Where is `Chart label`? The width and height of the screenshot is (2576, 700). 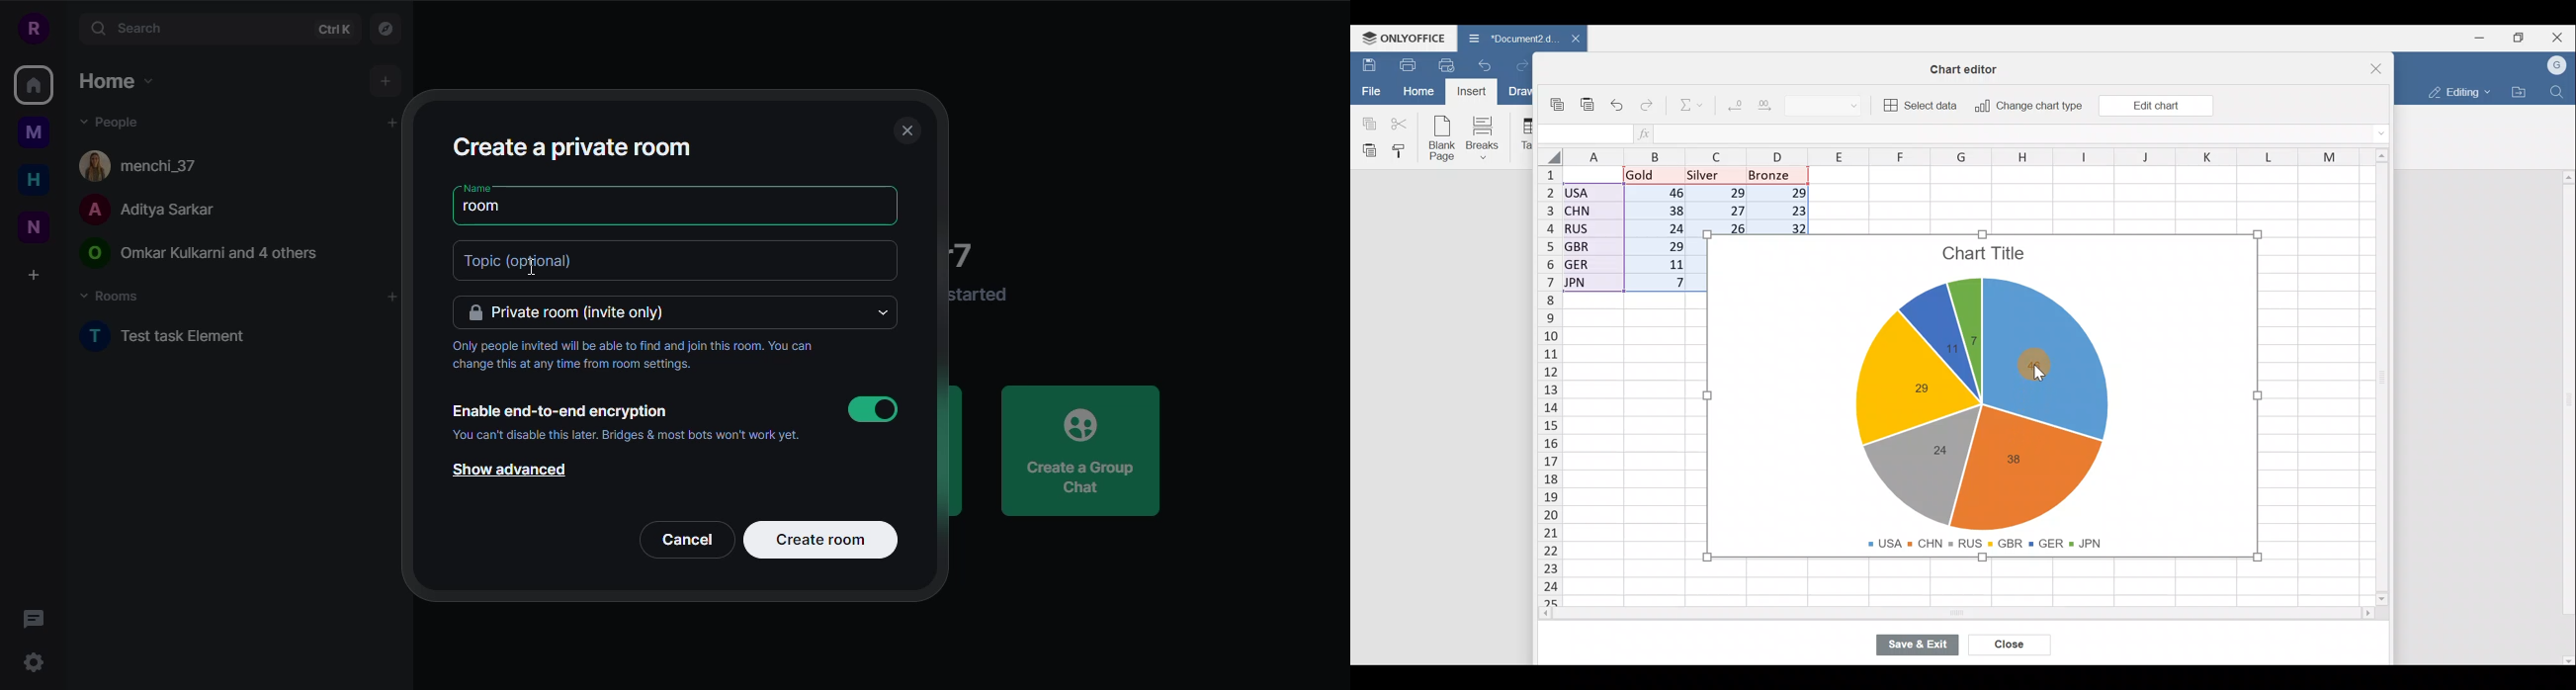
Chart label is located at coordinates (1974, 333).